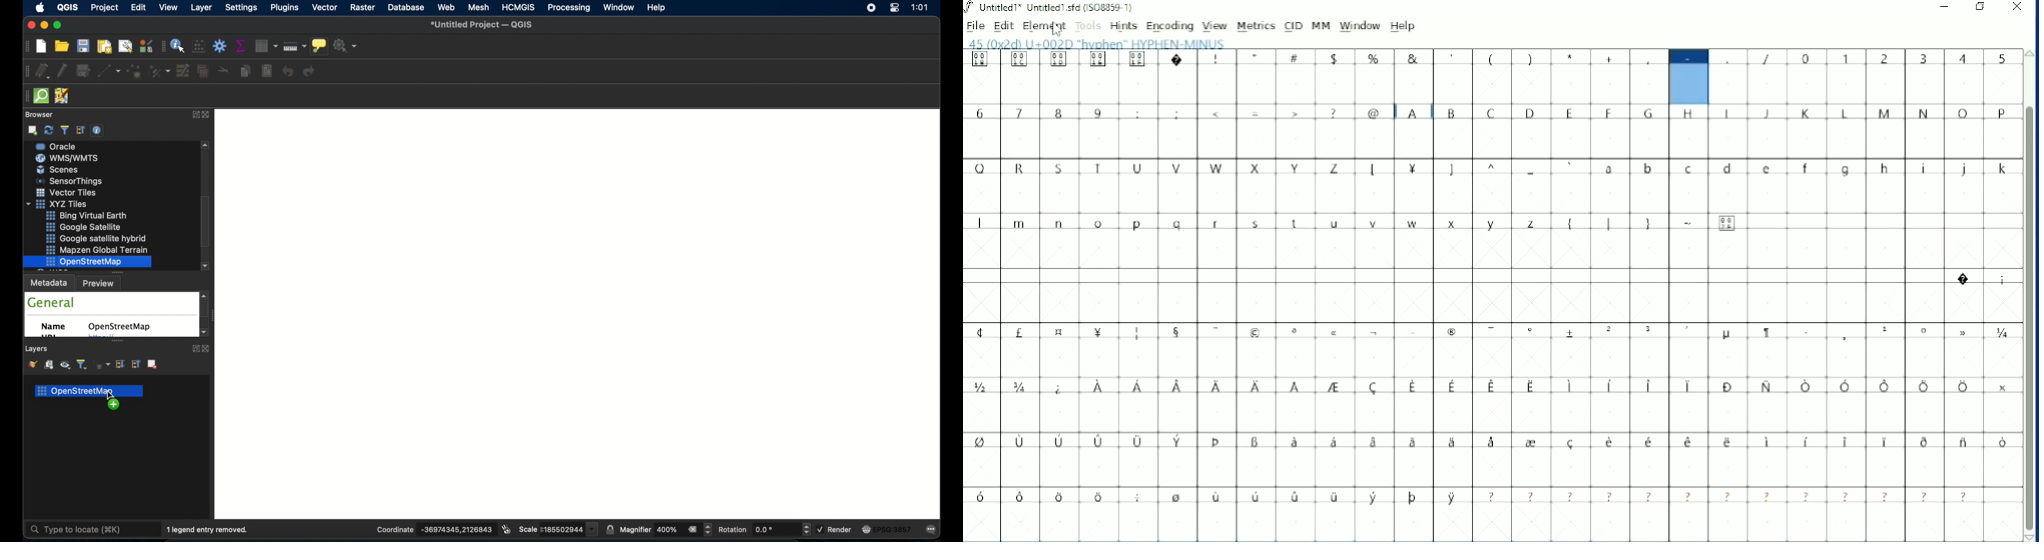 The image size is (2044, 560). Describe the element at coordinates (1982, 7) in the screenshot. I see `Restore down` at that location.